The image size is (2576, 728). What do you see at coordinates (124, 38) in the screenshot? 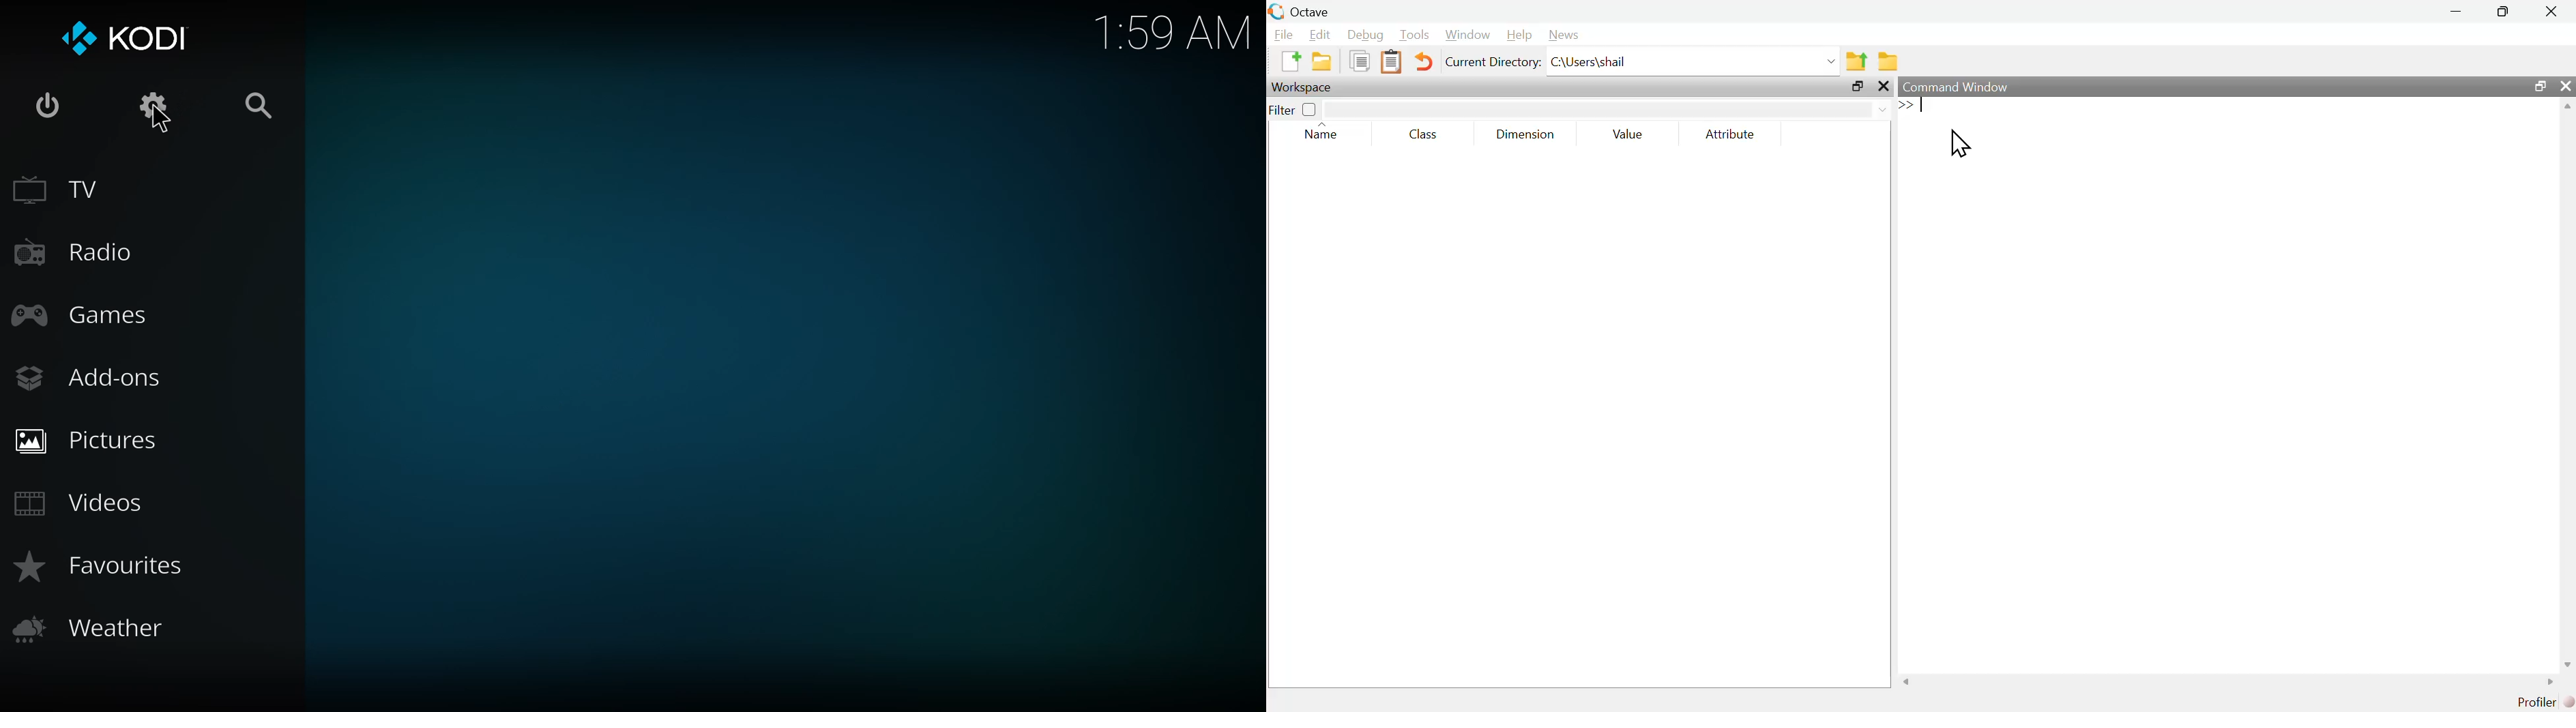
I see `kodi` at bounding box center [124, 38].